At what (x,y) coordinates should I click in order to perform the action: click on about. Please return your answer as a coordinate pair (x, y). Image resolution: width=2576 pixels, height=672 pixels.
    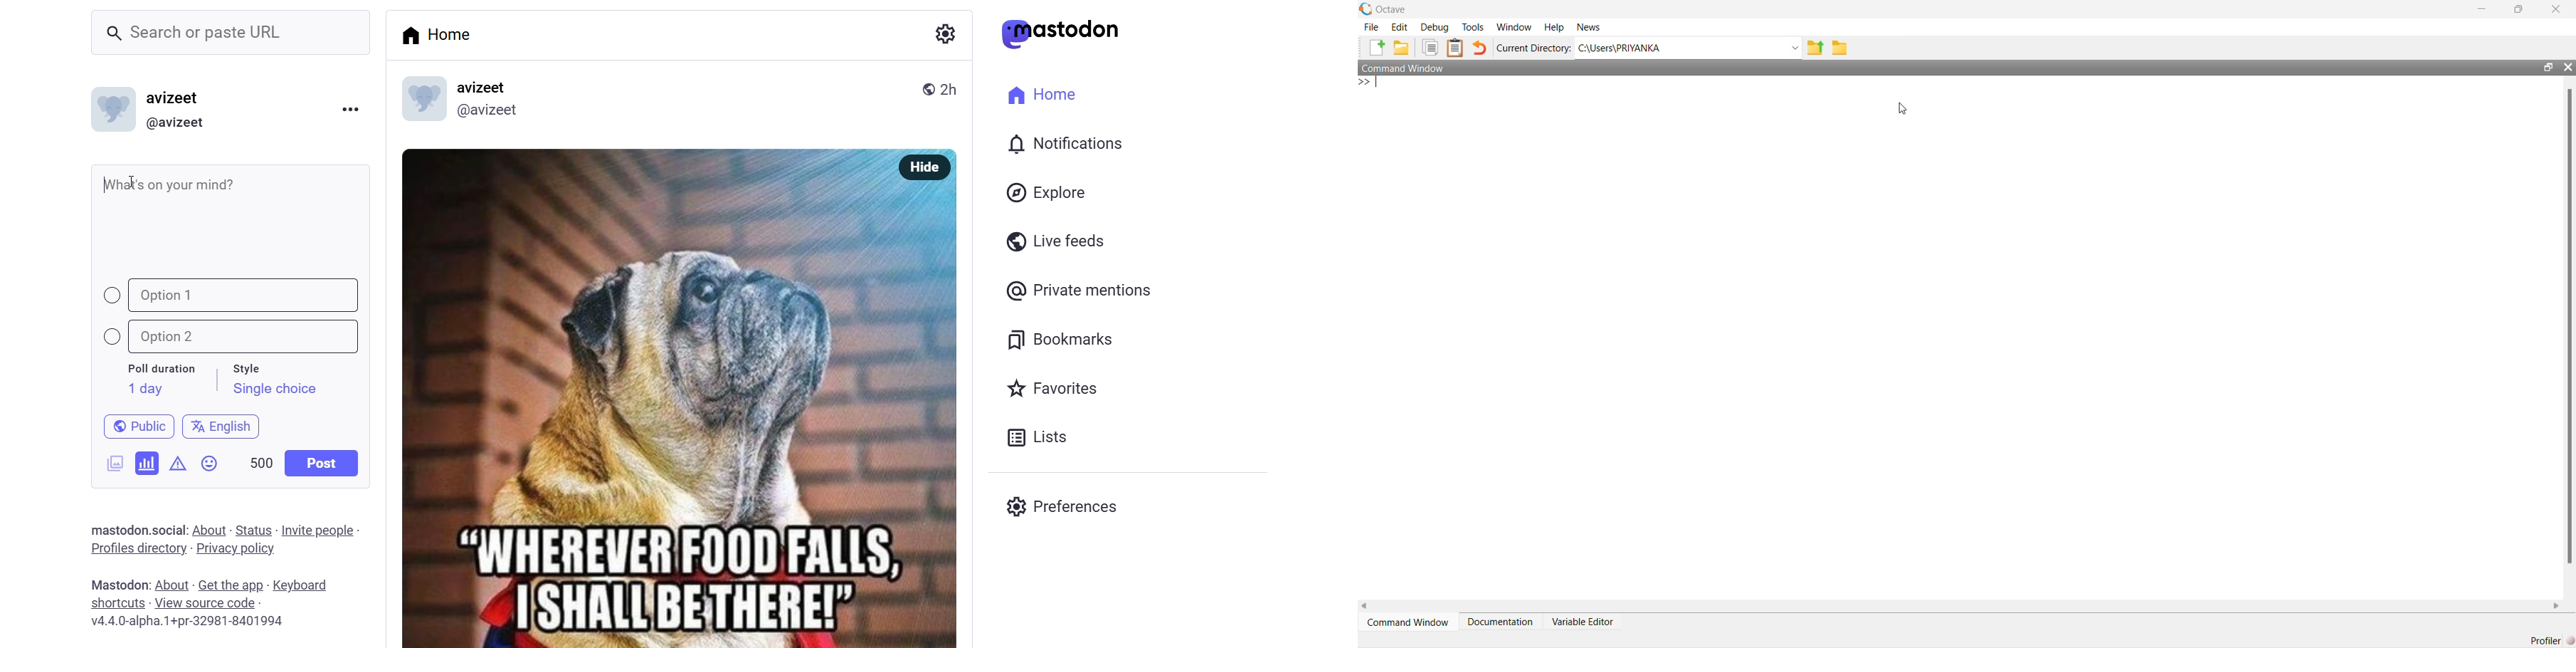
    Looking at the image, I should click on (170, 585).